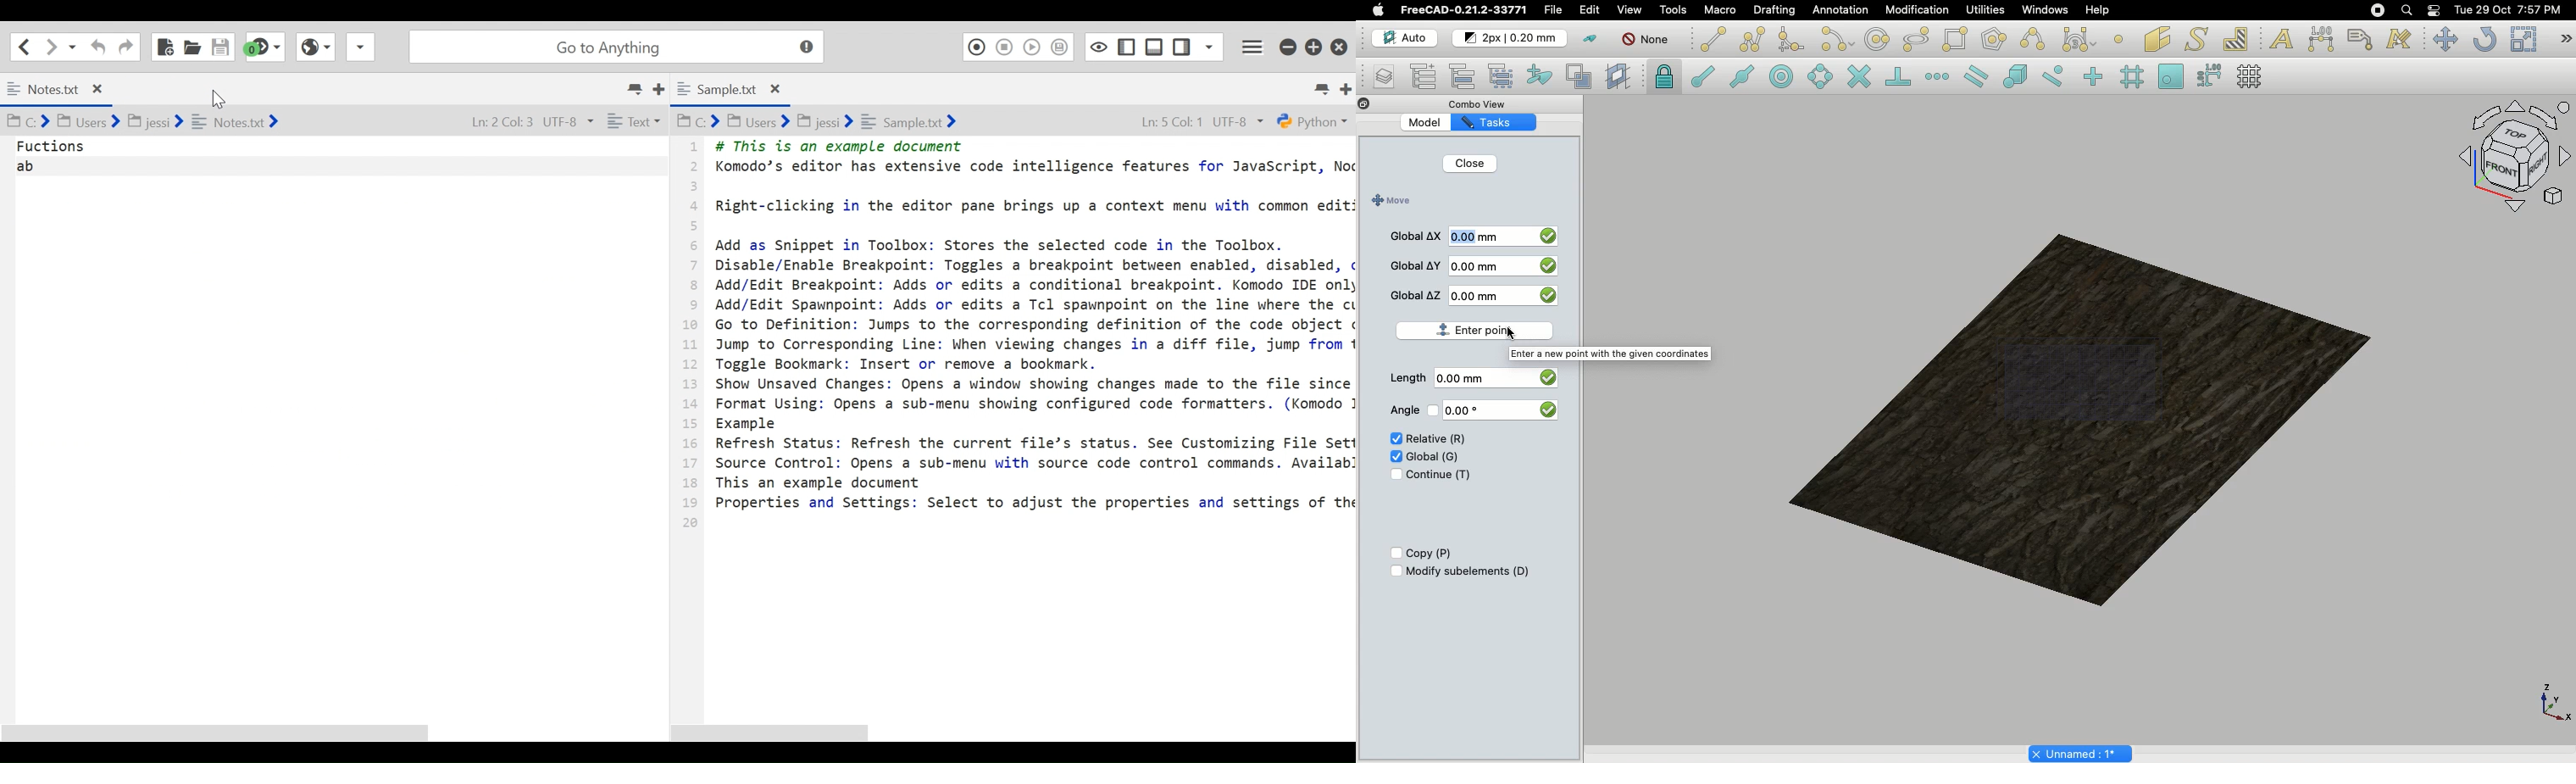  What do you see at coordinates (2323, 39) in the screenshot?
I see `Dimension` at bounding box center [2323, 39].